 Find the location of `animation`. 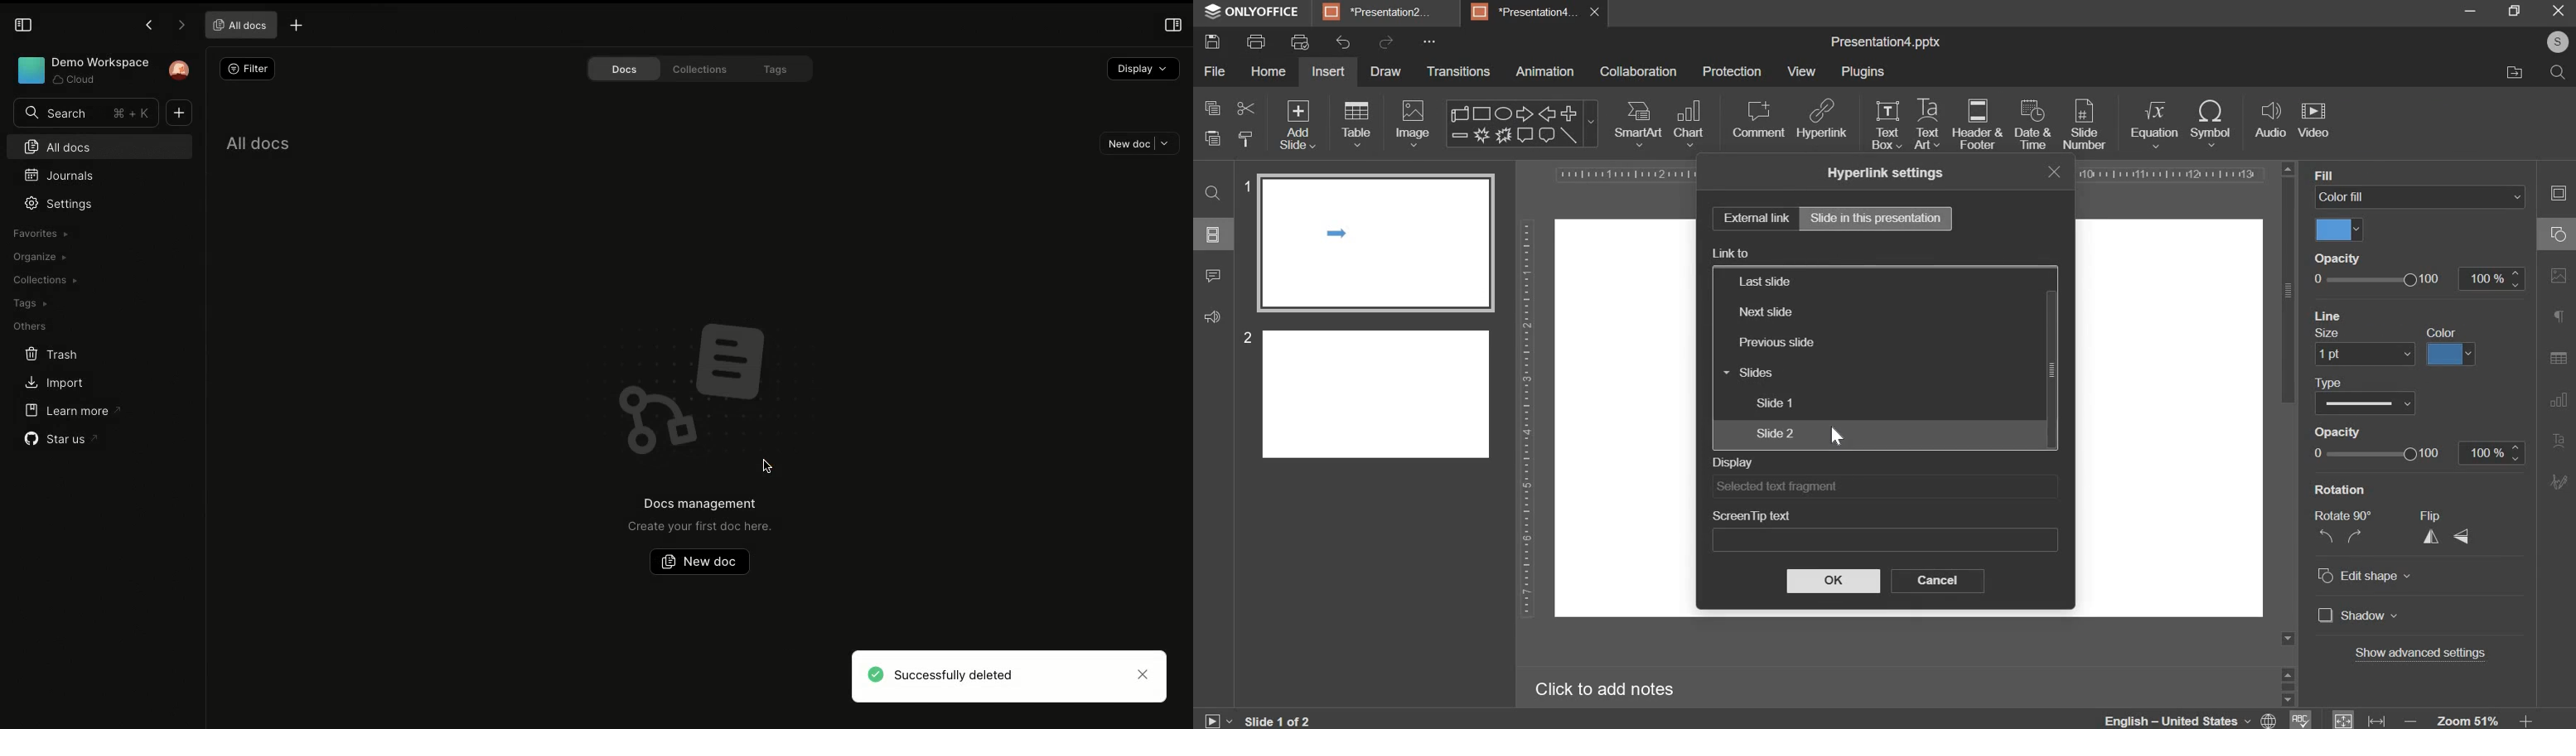

animation is located at coordinates (1544, 73).